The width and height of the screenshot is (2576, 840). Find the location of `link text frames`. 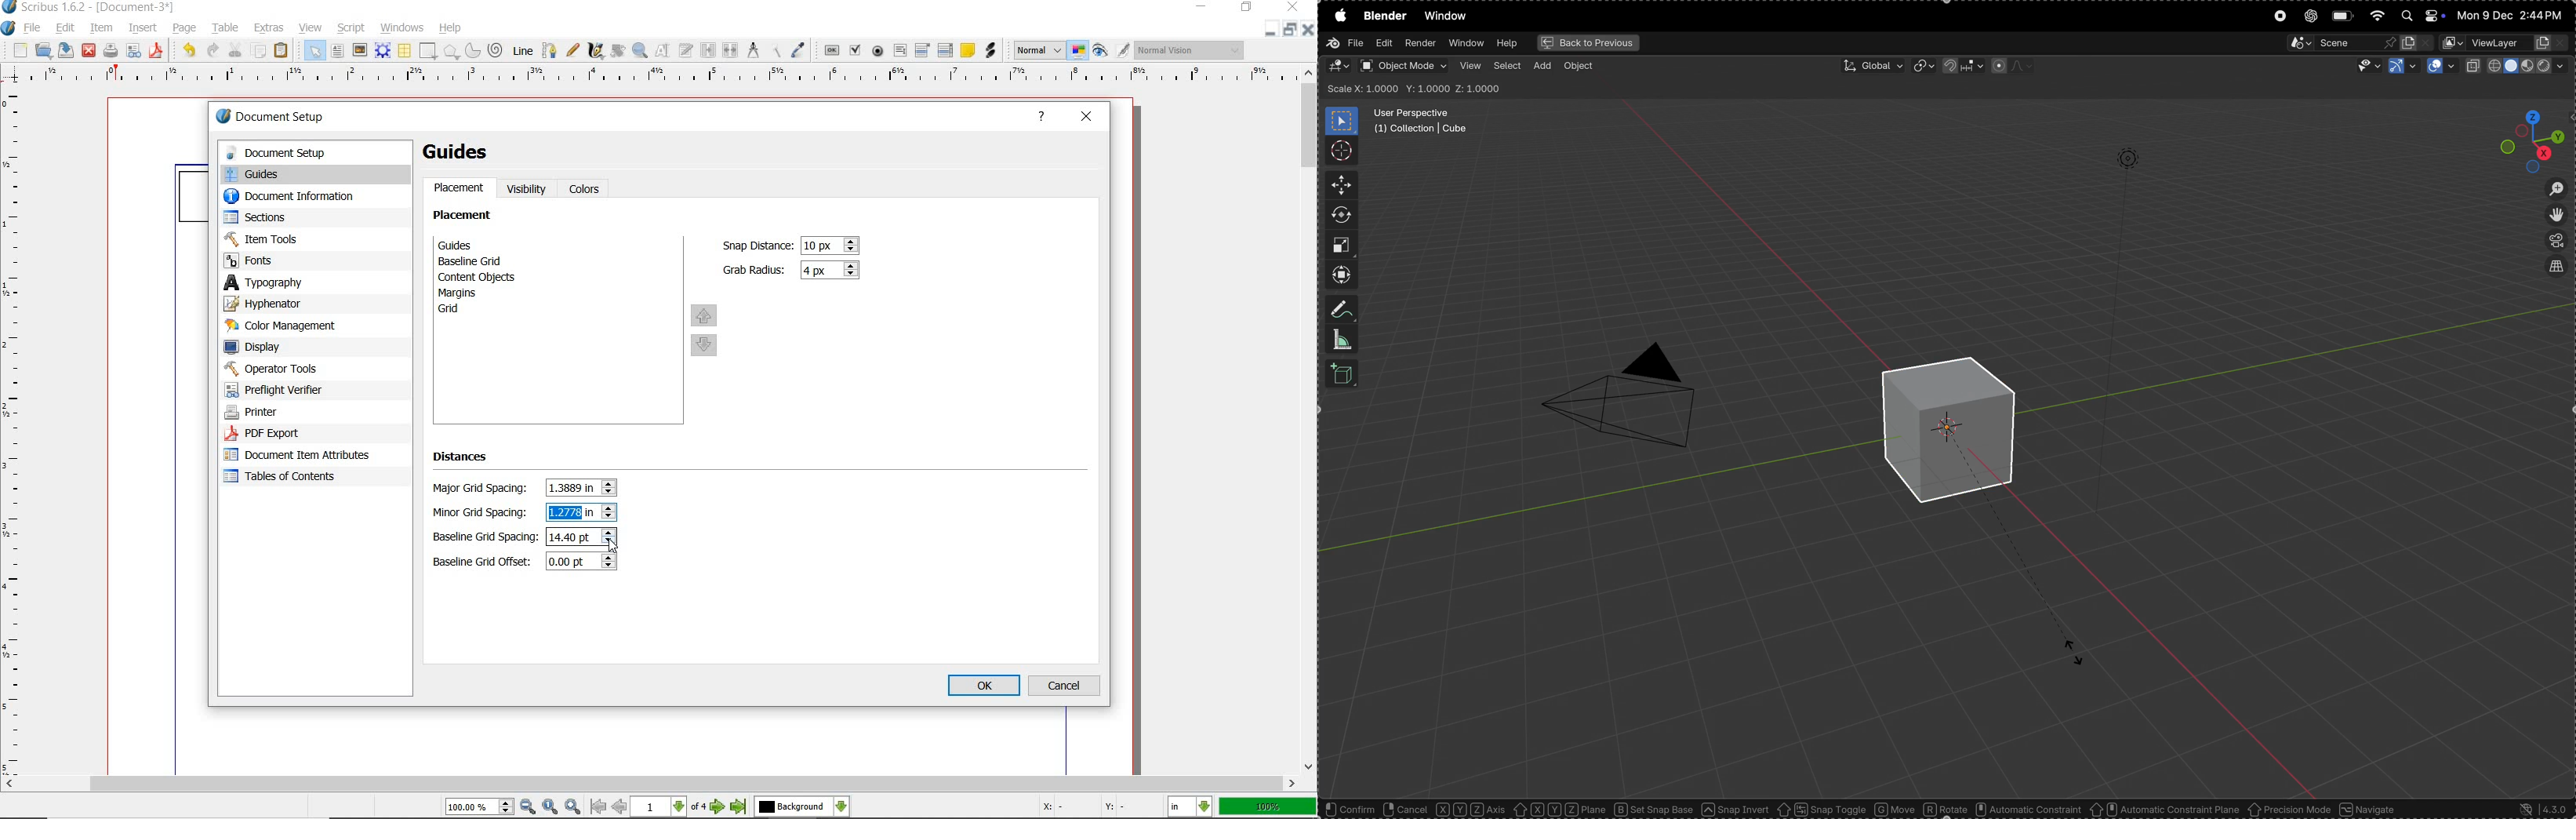

link text frames is located at coordinates (708, 50).